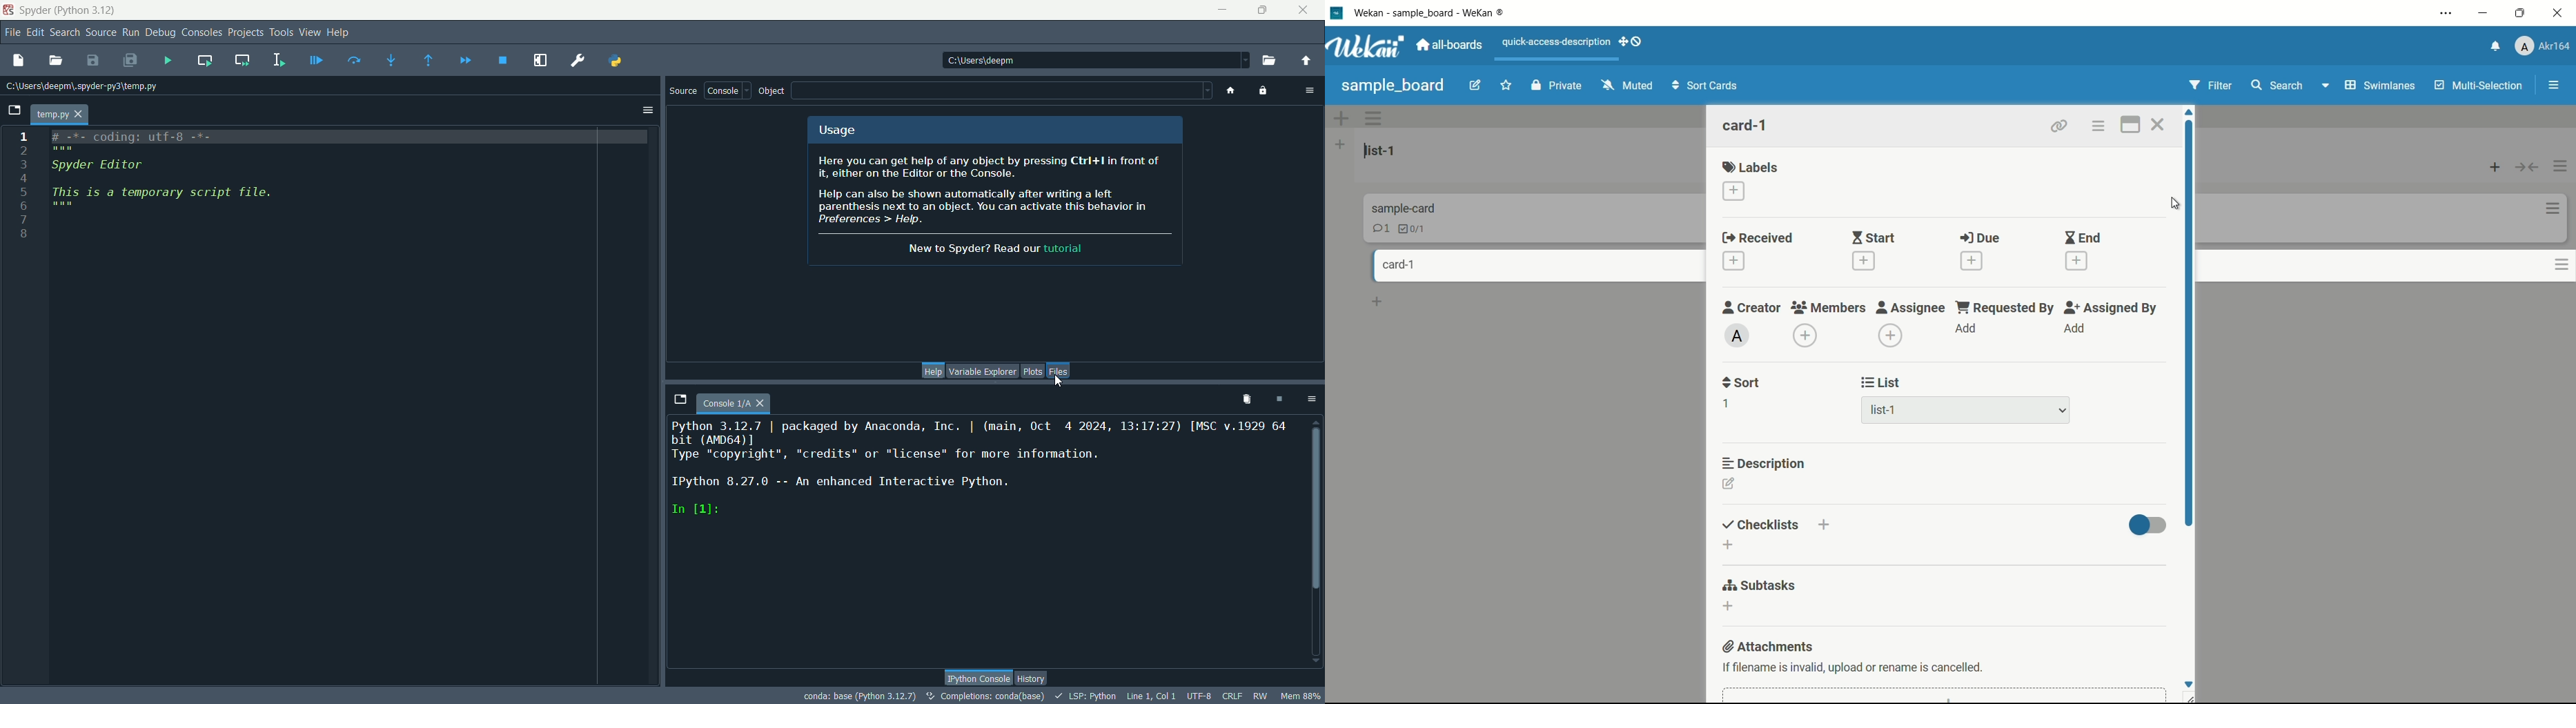 This screenshot has height=728, width=2576. What do you see at coordinates (2475, 85) in the screenshot?
I see `multi-selection` at bounding box center [2475, 85].